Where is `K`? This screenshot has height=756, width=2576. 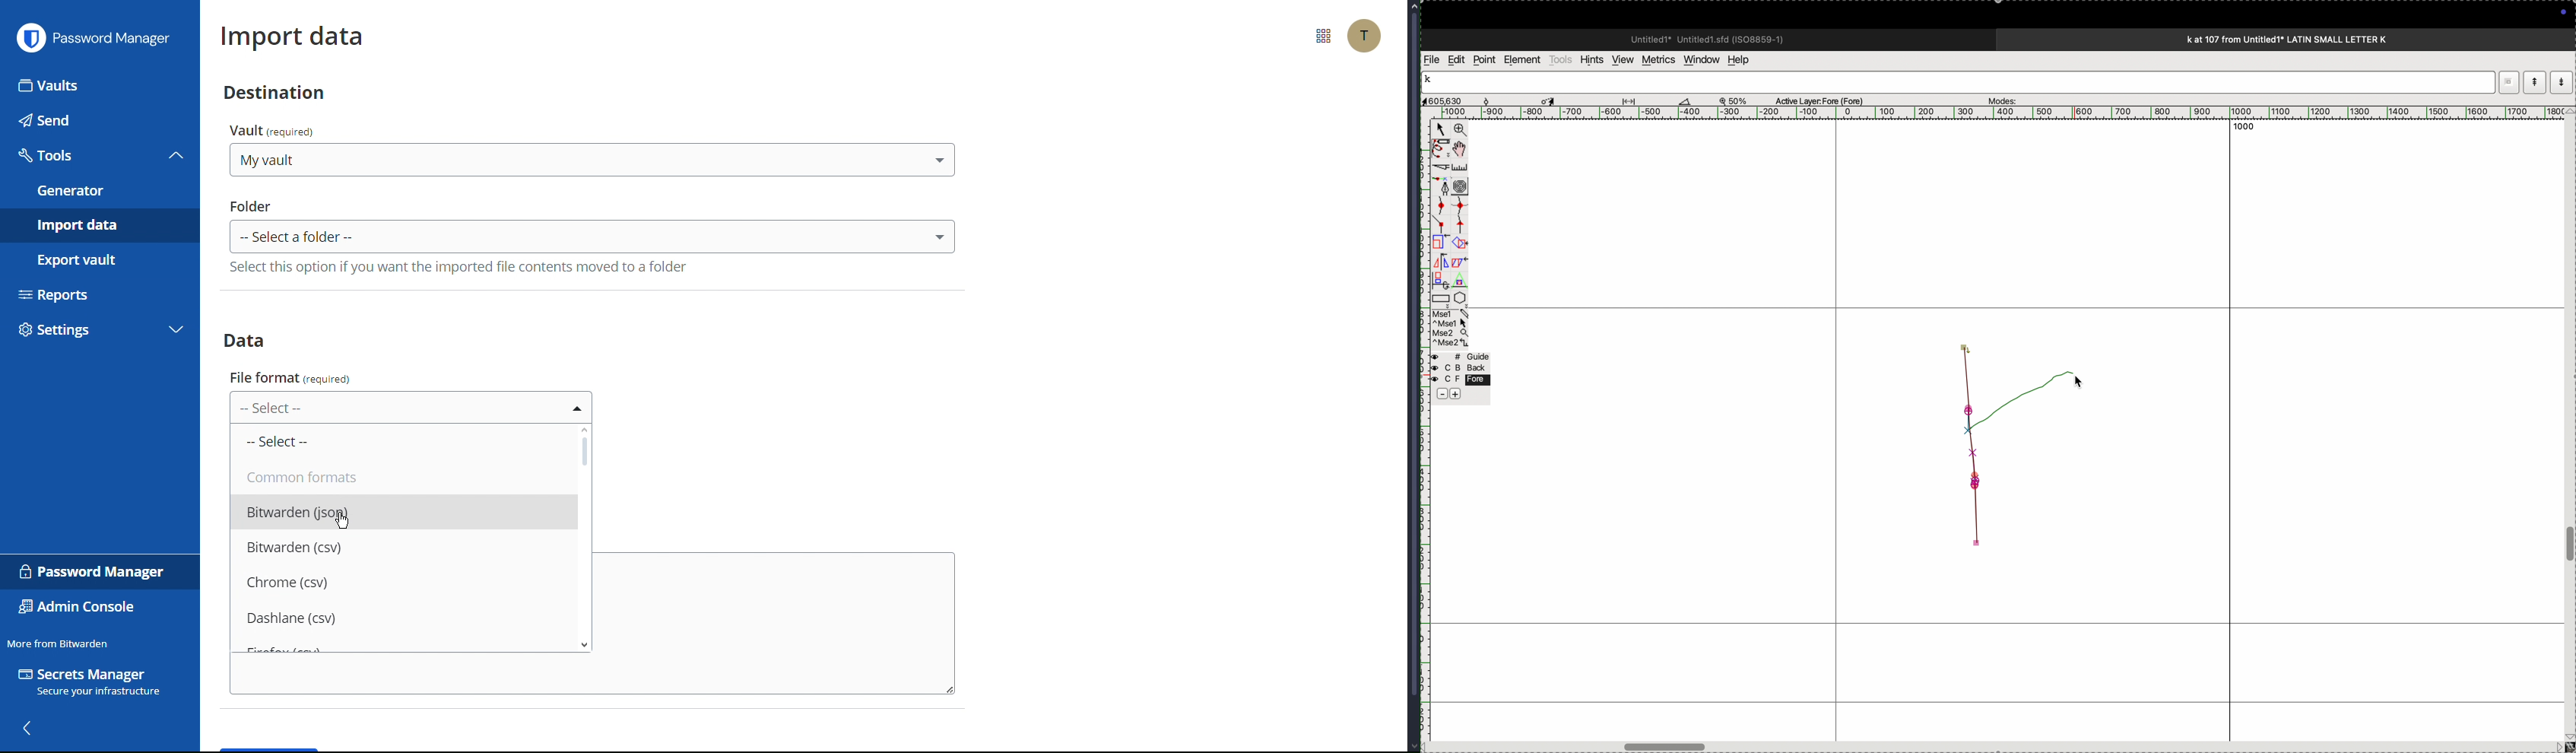 K is located at coordinates (1432, 81).